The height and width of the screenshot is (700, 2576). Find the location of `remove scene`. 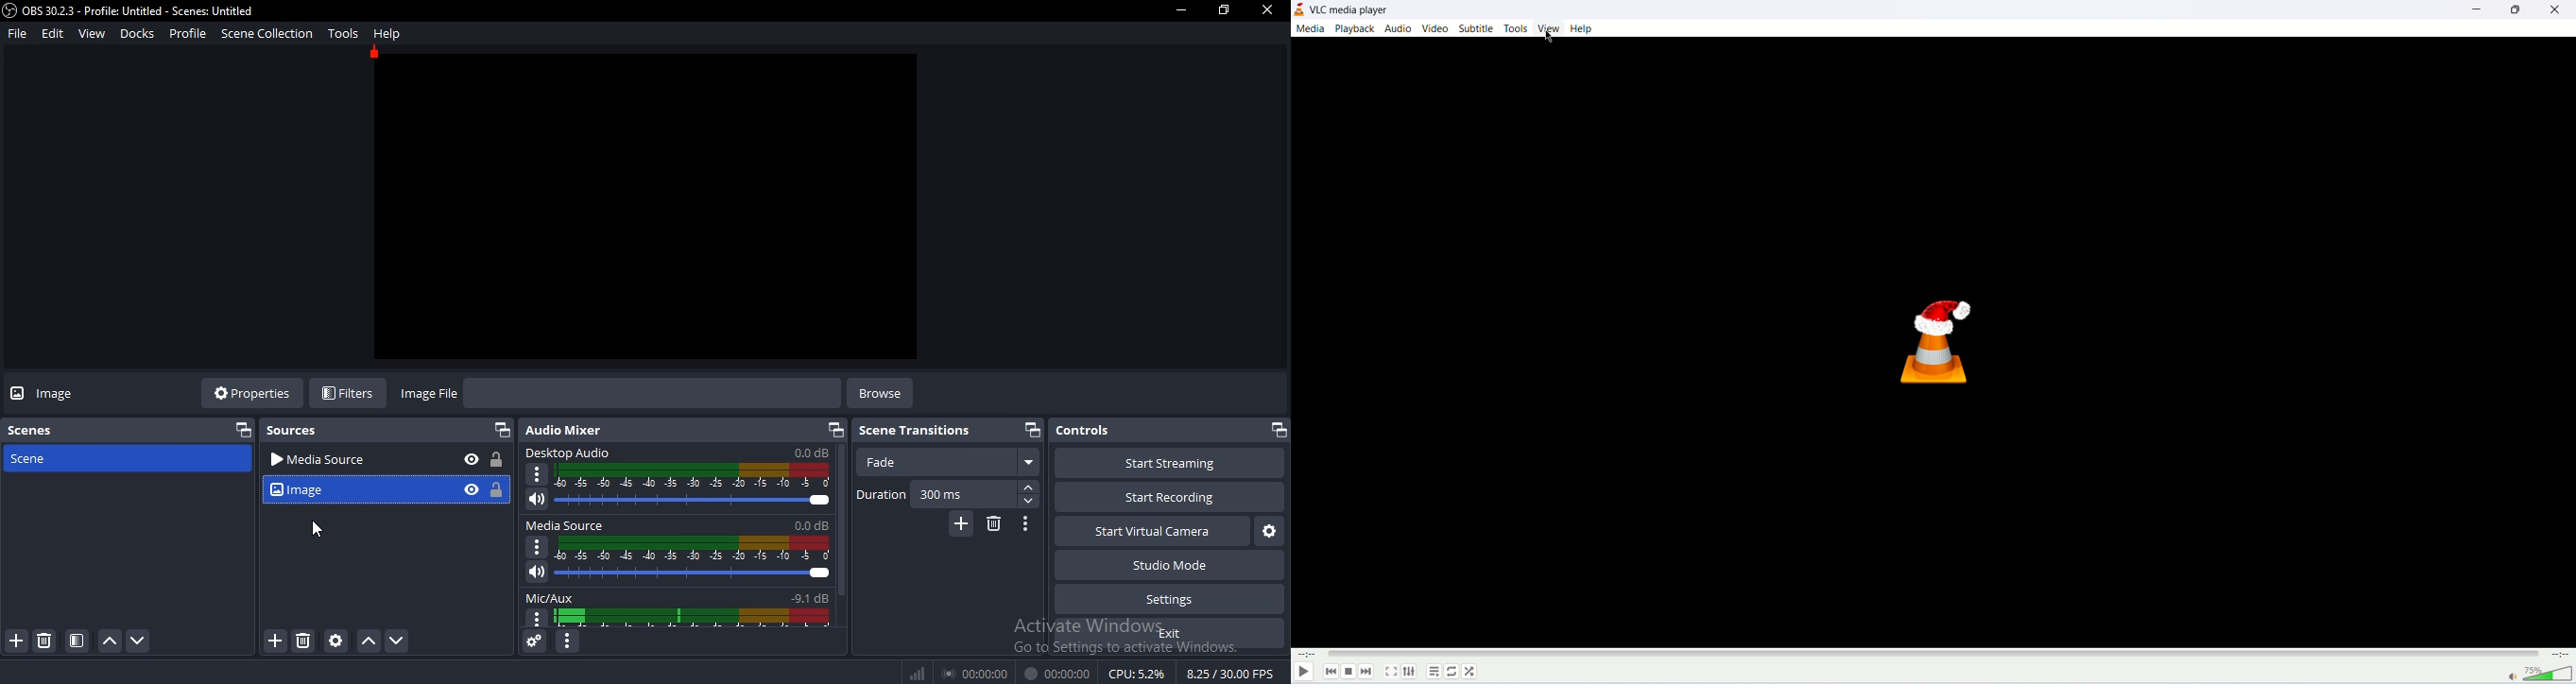

remove scene is located at coordinates (43, 641).